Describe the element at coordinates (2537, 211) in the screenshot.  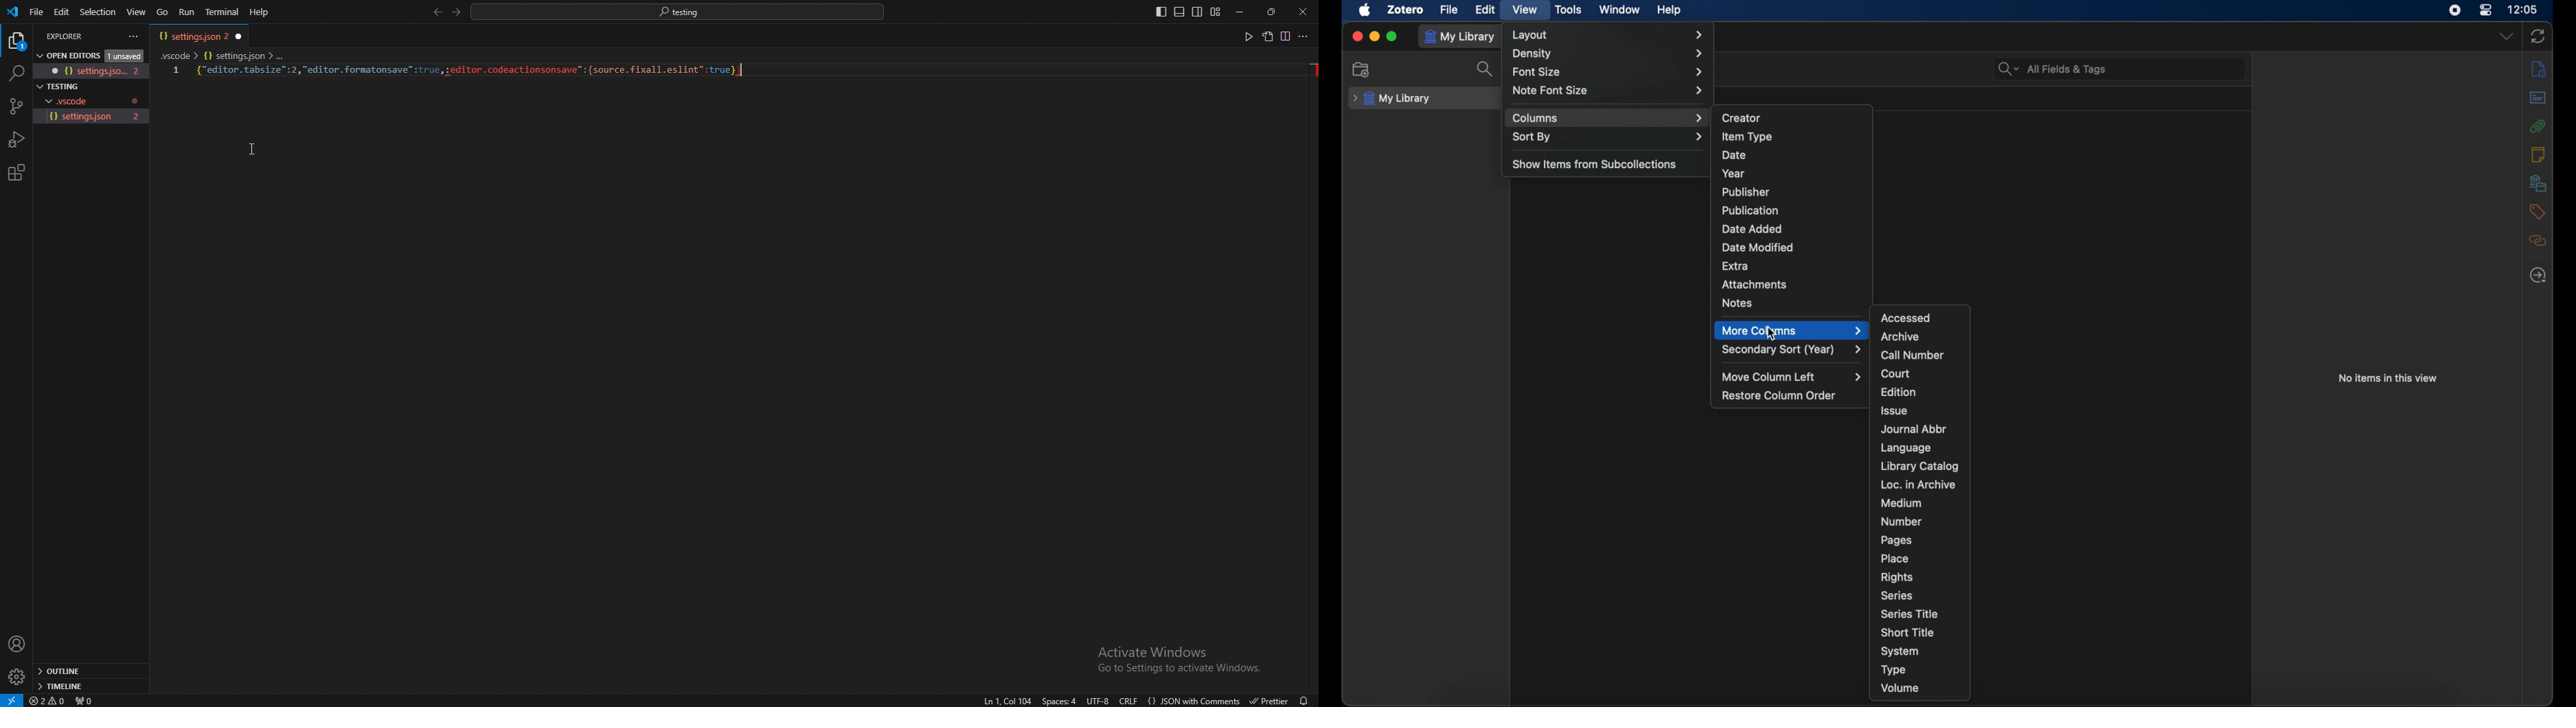
I see `tags` at that location.